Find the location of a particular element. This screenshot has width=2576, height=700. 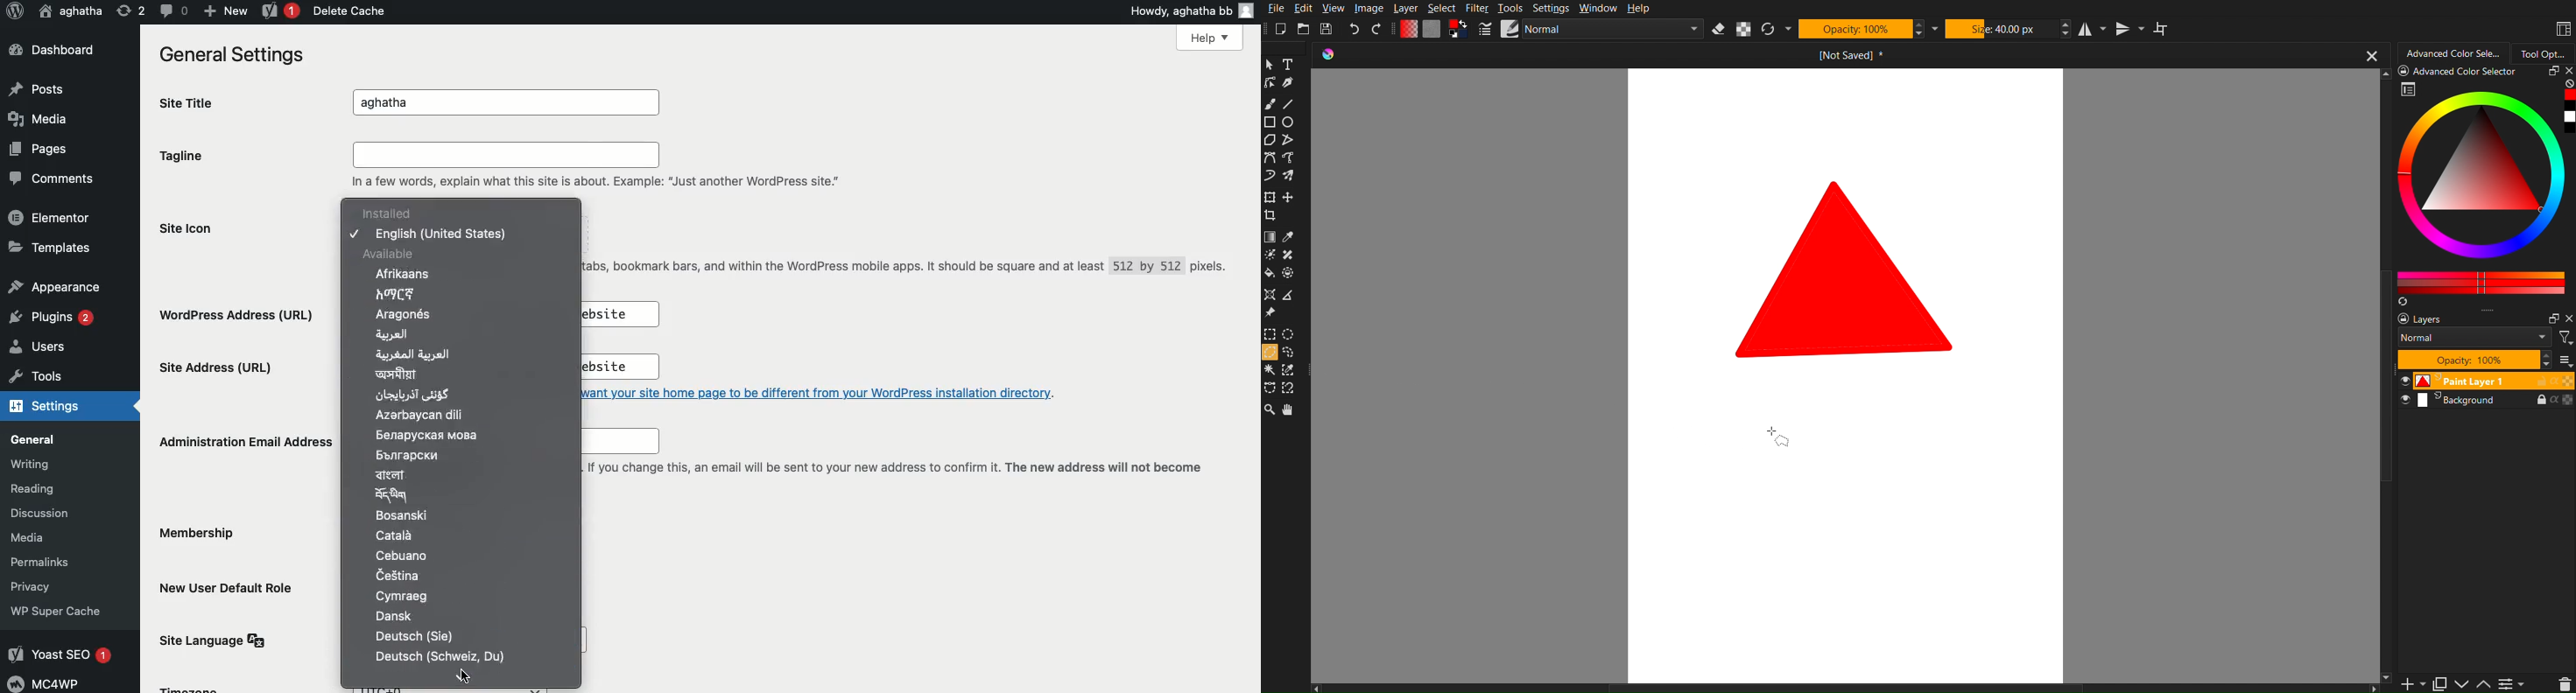

Settings is located at coordinates (43, 408).